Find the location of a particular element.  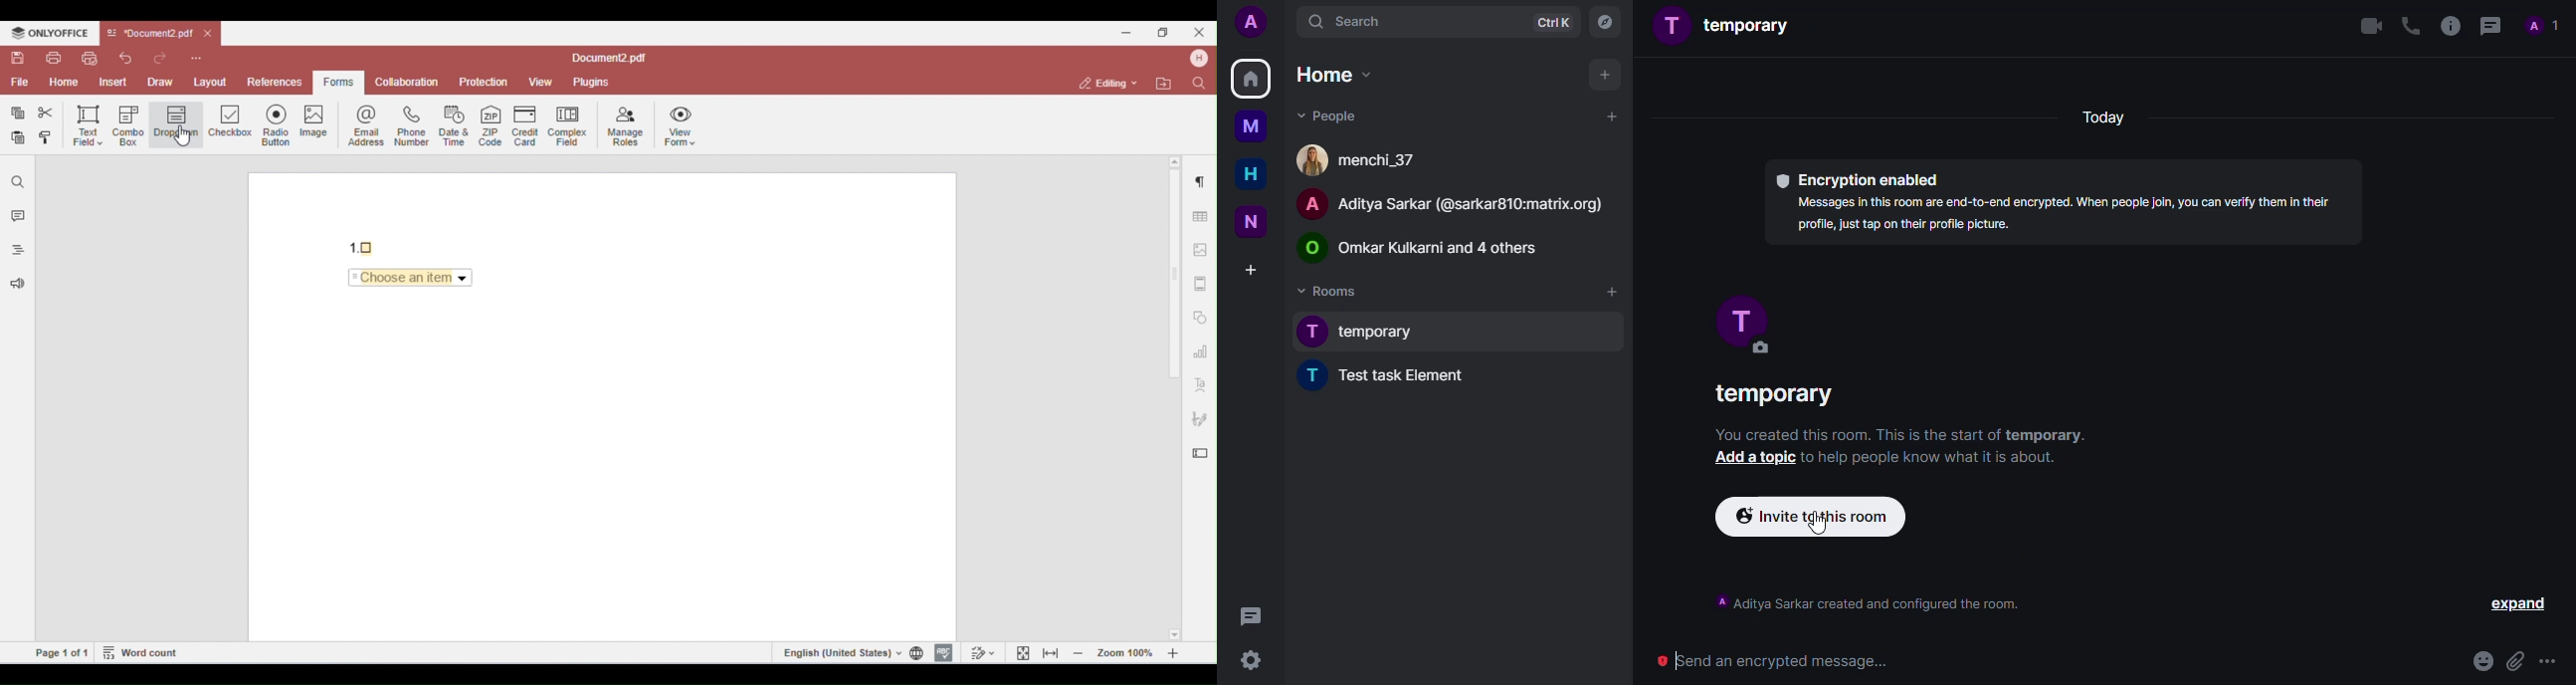

T temporary is located at coordinates (1724, 29).